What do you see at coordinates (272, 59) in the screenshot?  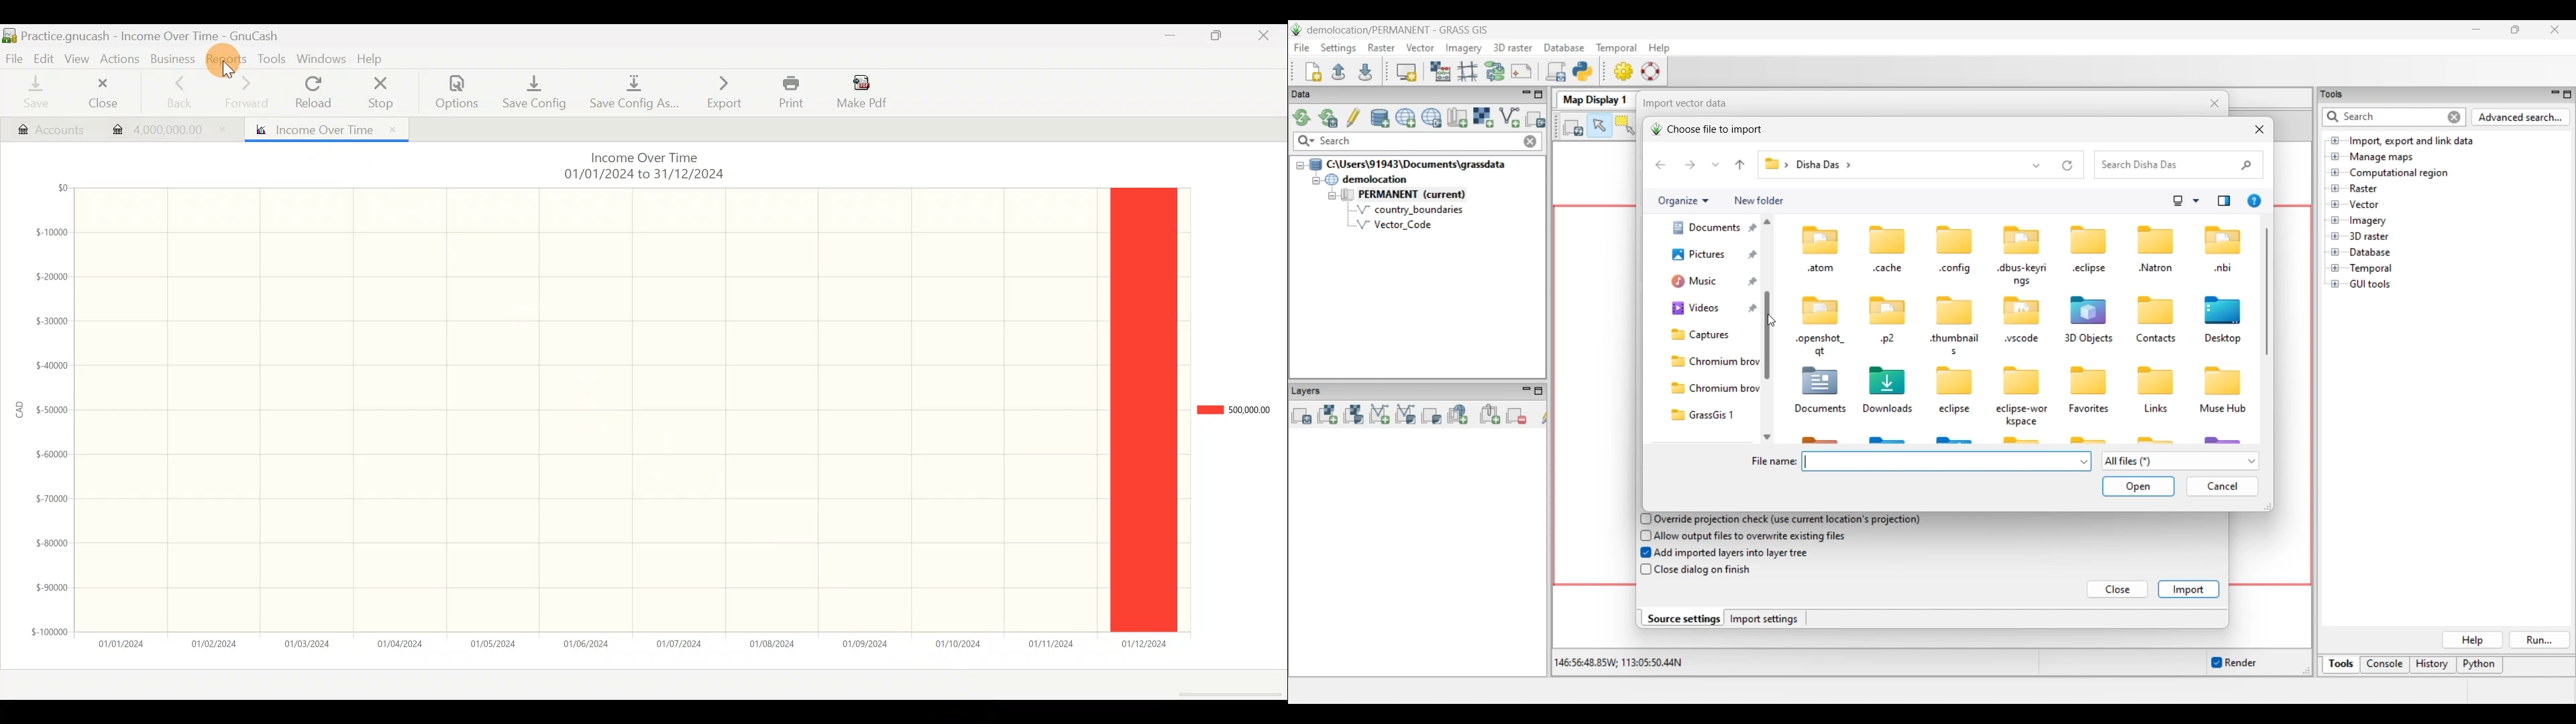 I see `Tools` at bounding box center [272, 59].